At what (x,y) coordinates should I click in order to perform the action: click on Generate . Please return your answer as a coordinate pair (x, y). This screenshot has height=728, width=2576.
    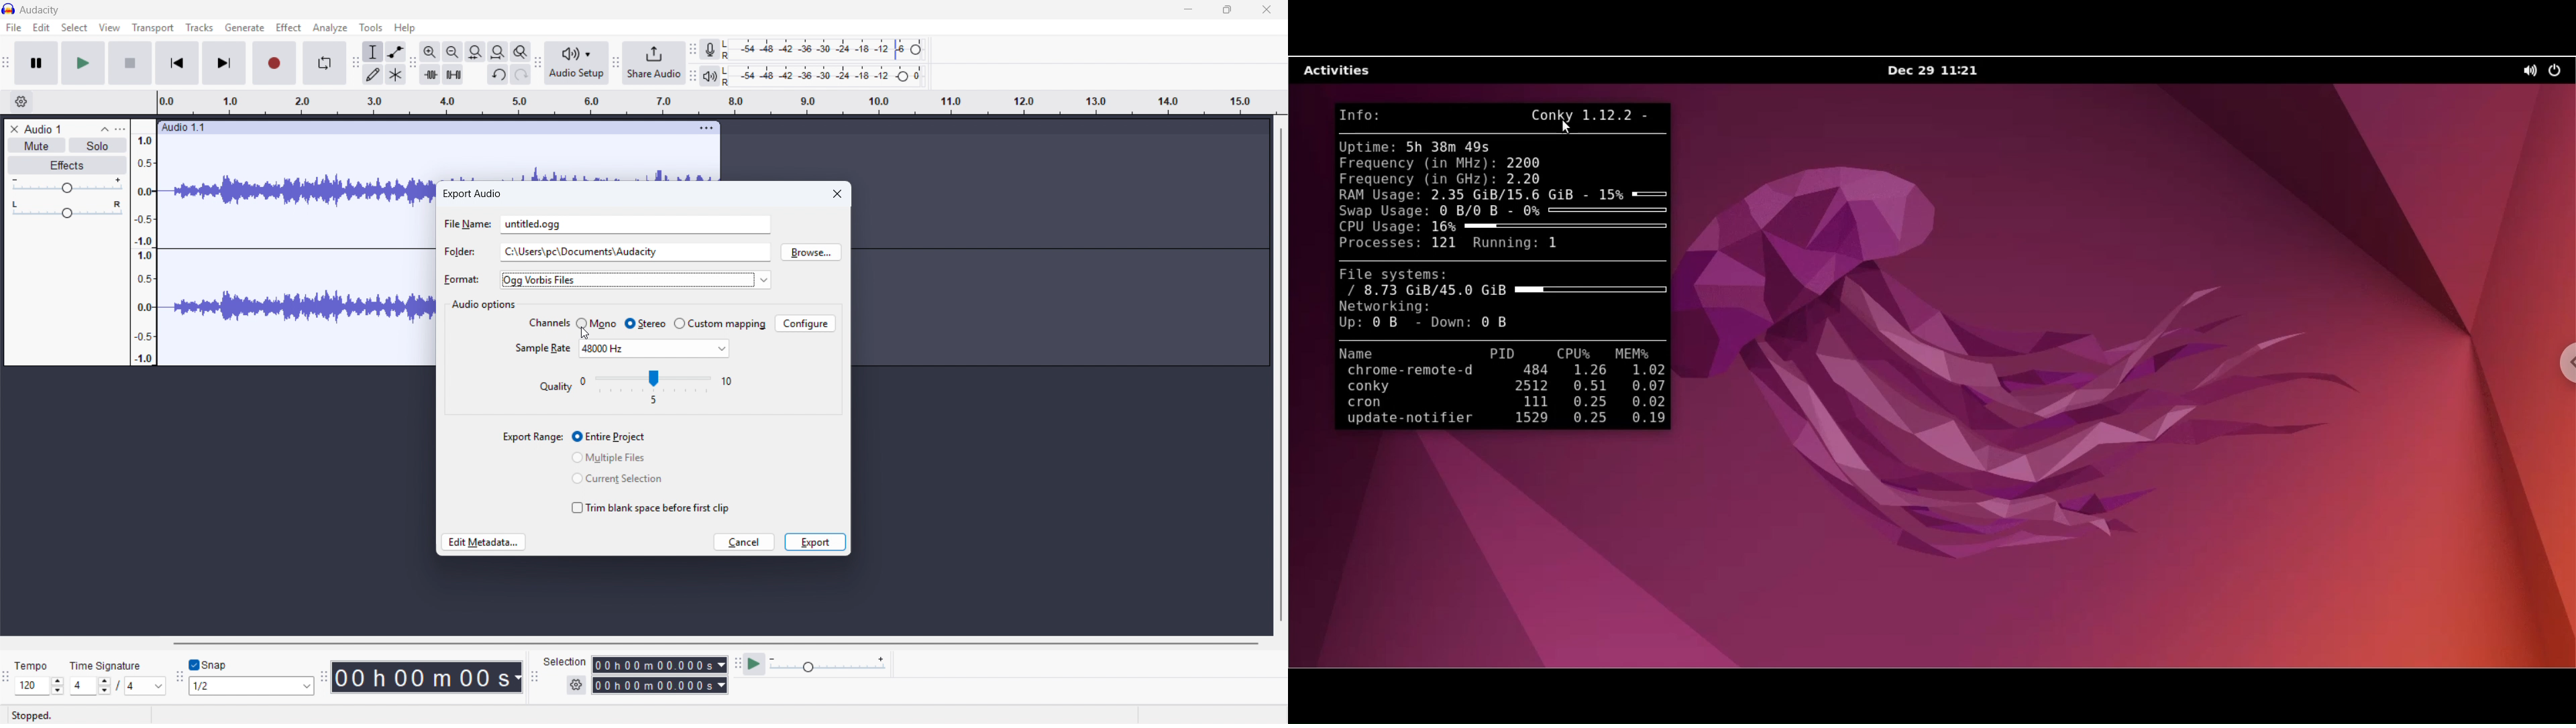
    Looking at the image, I should click on (244, 27).